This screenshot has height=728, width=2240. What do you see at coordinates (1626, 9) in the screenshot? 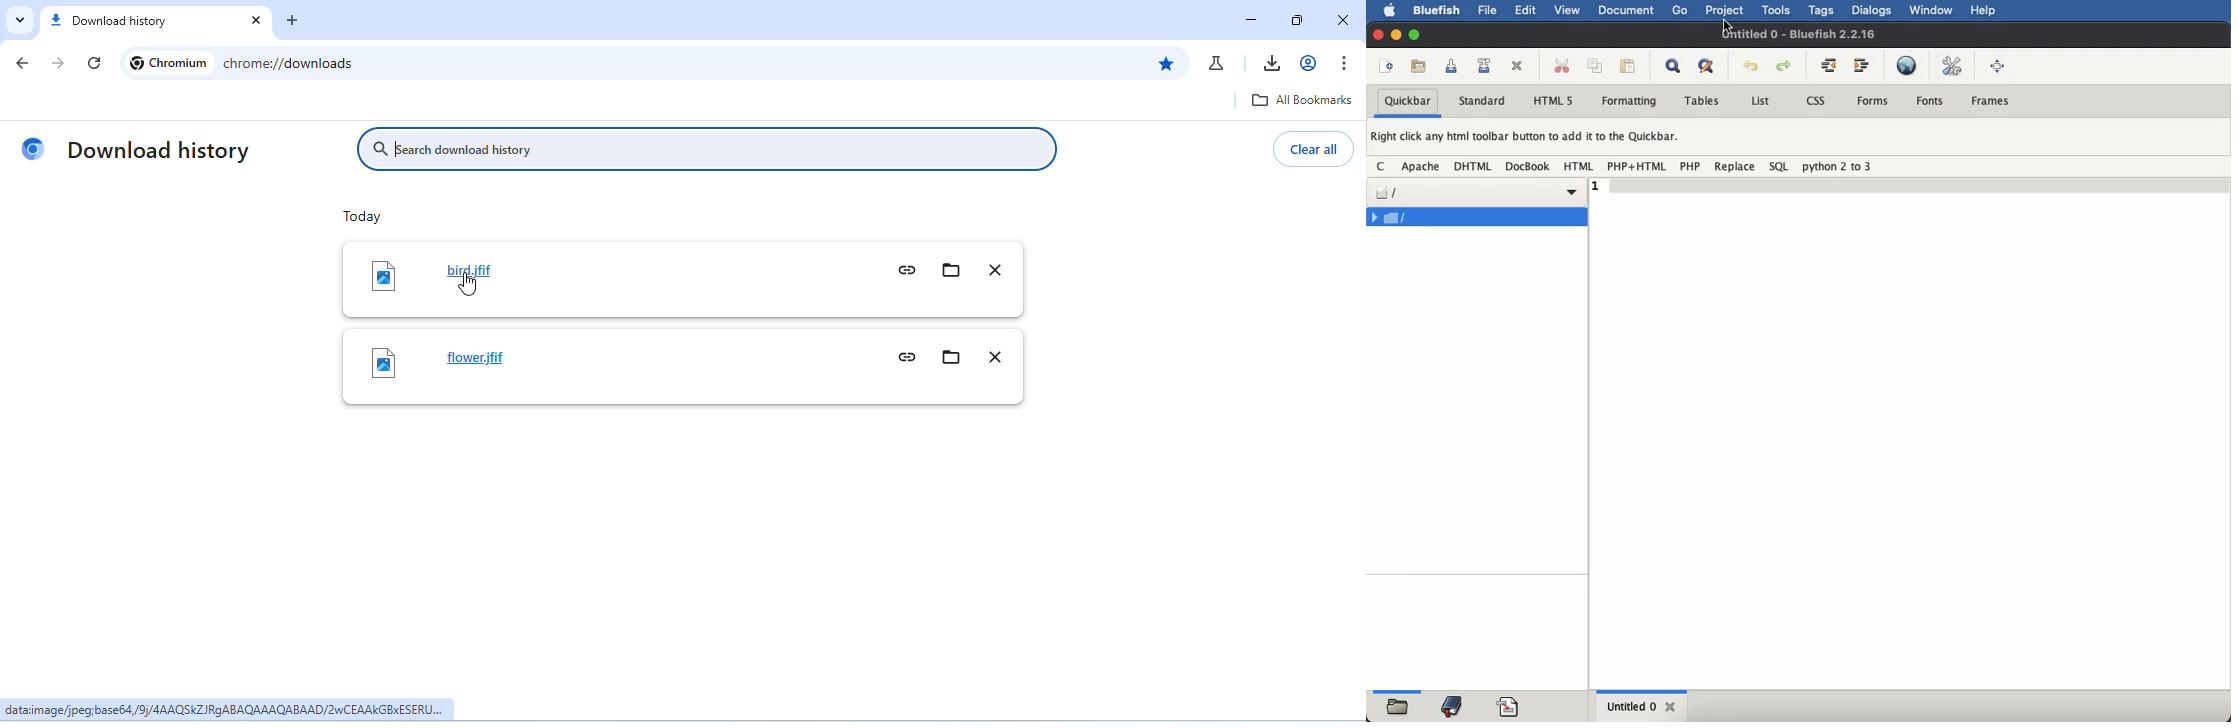
I see `document` at bounding box center [1626, 9].